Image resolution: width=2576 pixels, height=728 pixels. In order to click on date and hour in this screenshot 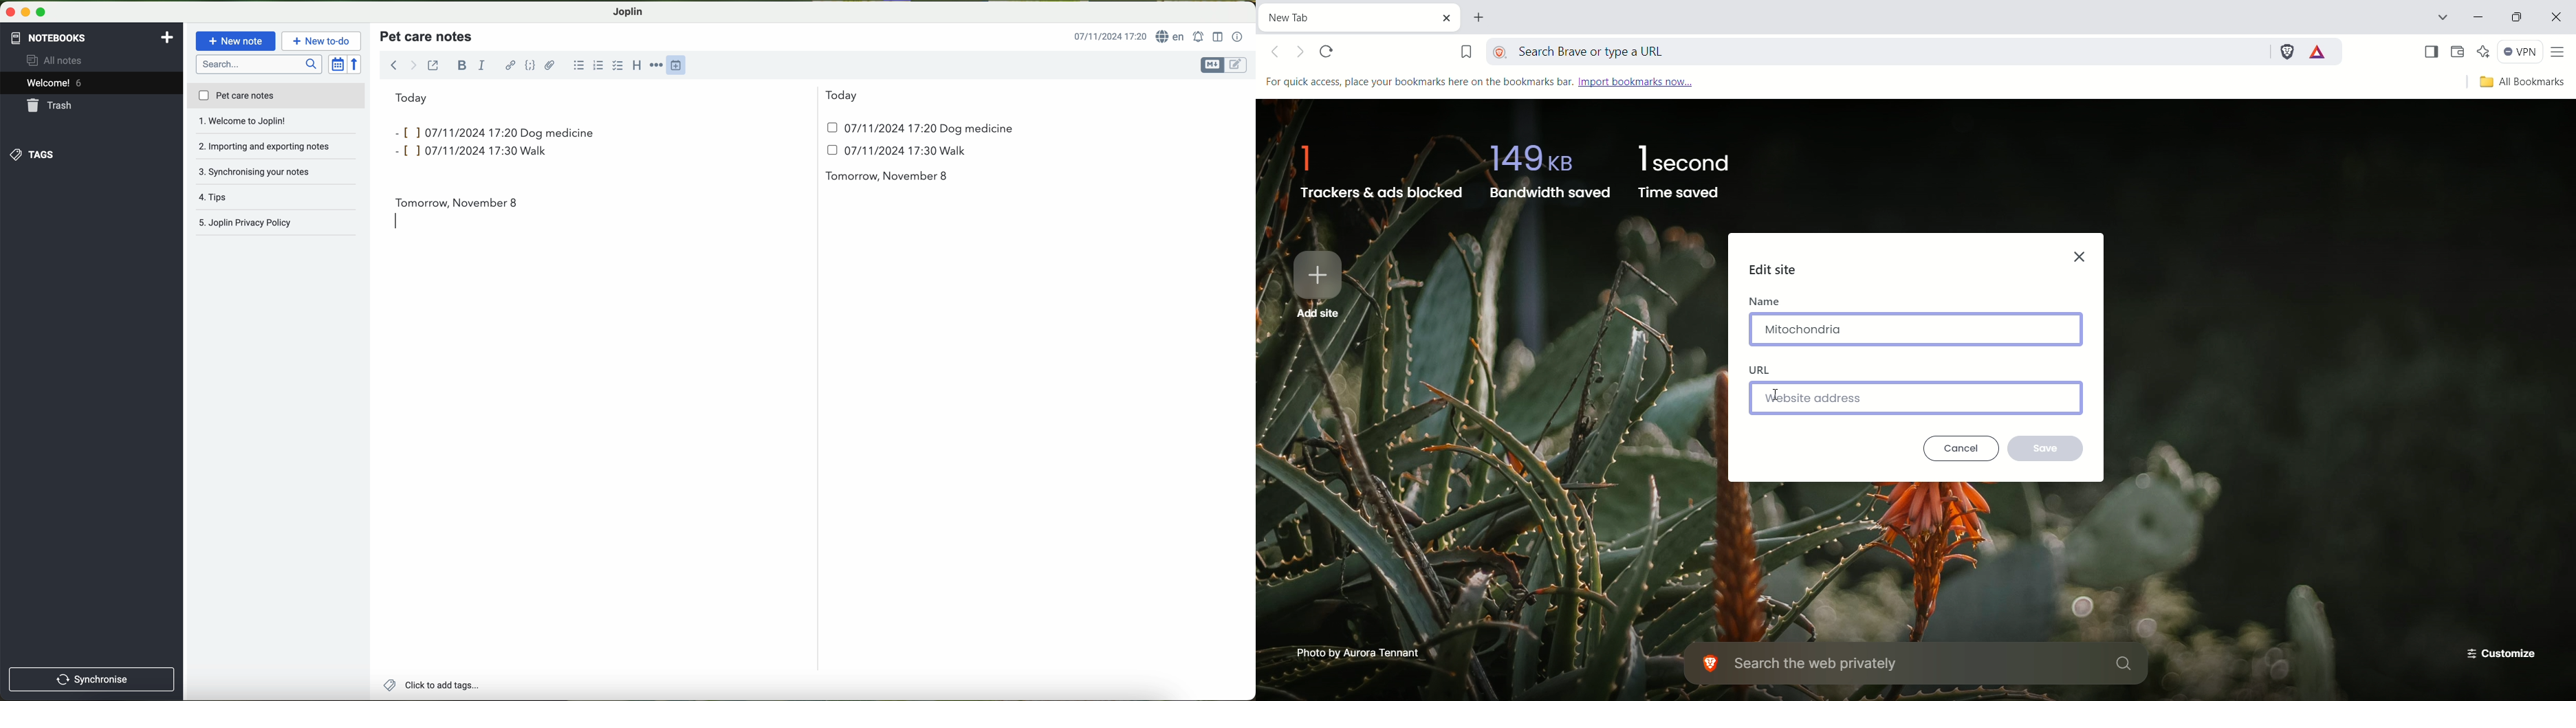, I will do `click(703, 155)`.